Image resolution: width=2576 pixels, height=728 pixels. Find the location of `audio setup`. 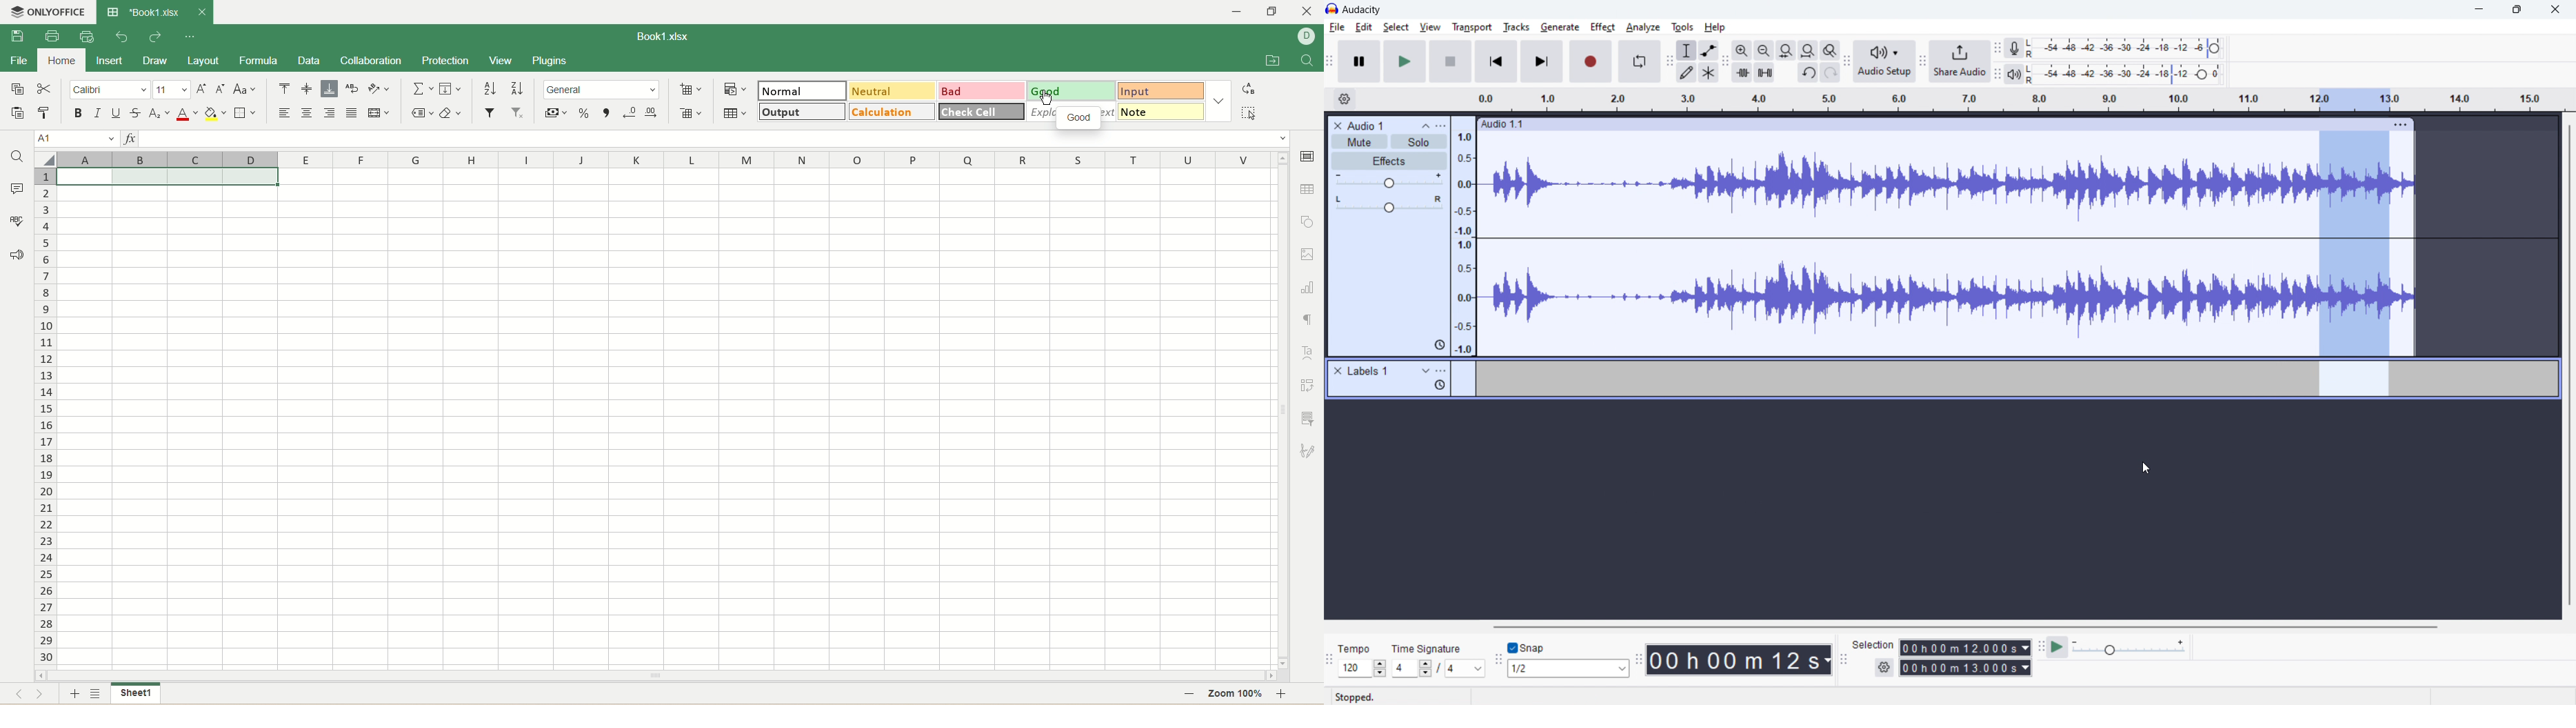

audio setup is located at coordinates (1885, 62).